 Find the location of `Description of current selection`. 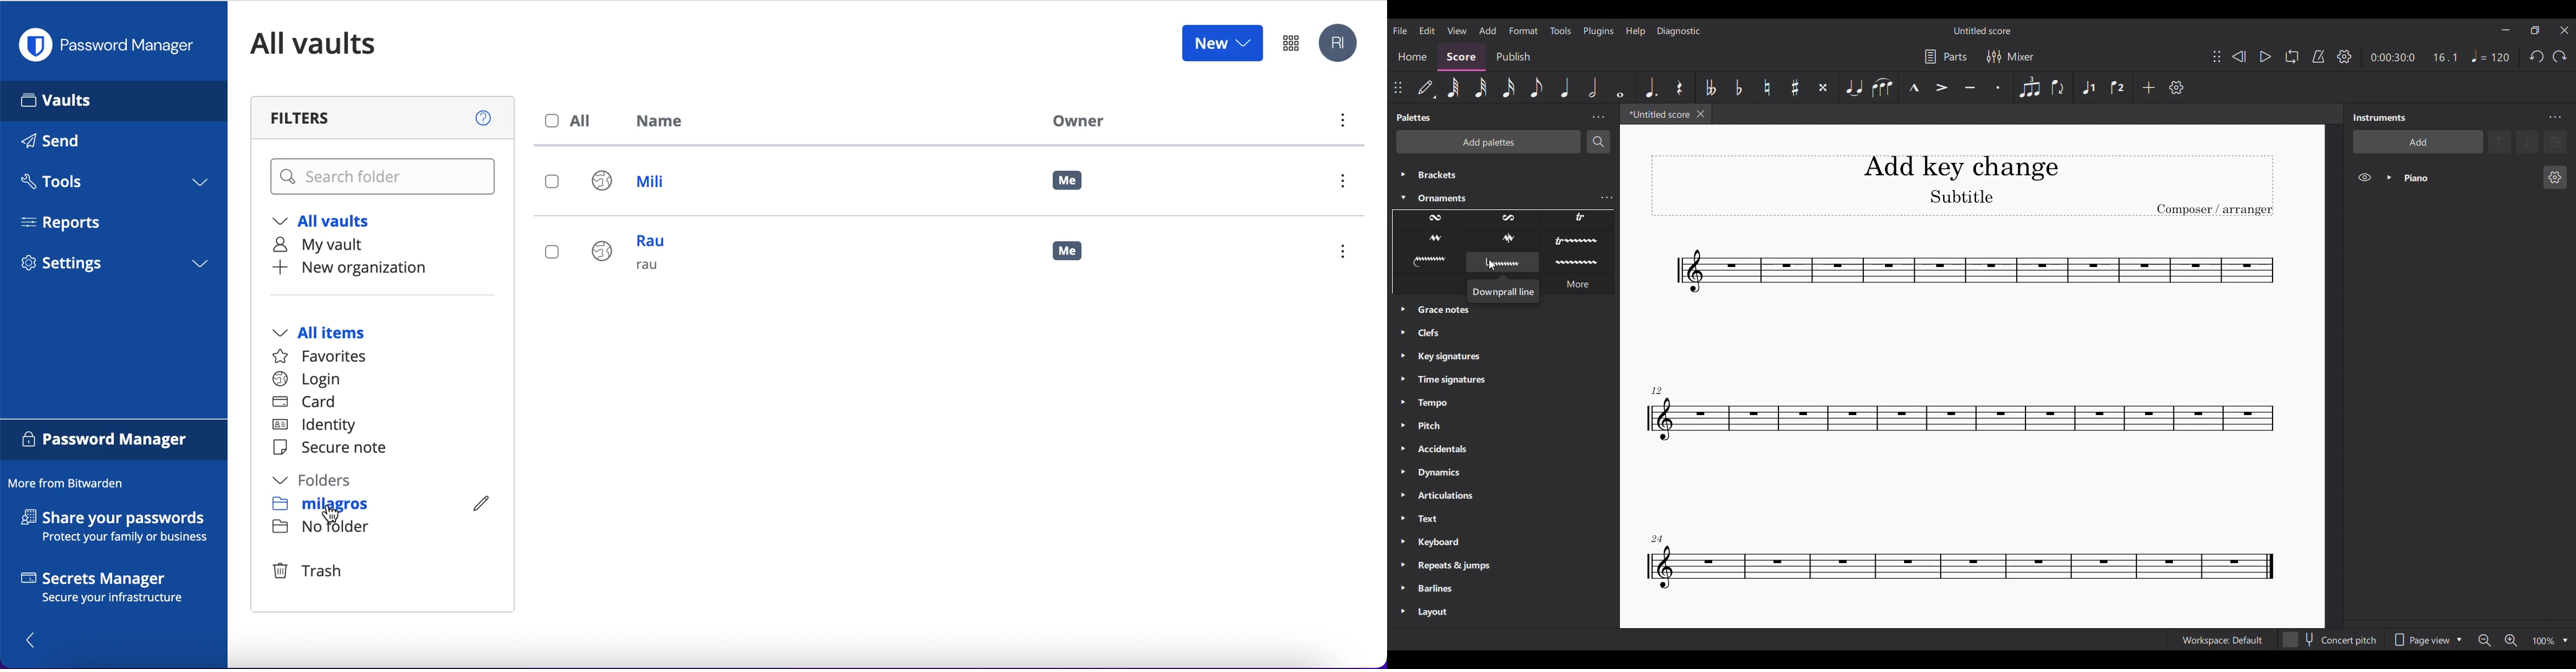

Description of current selection is located at coordinates (1503, 291).